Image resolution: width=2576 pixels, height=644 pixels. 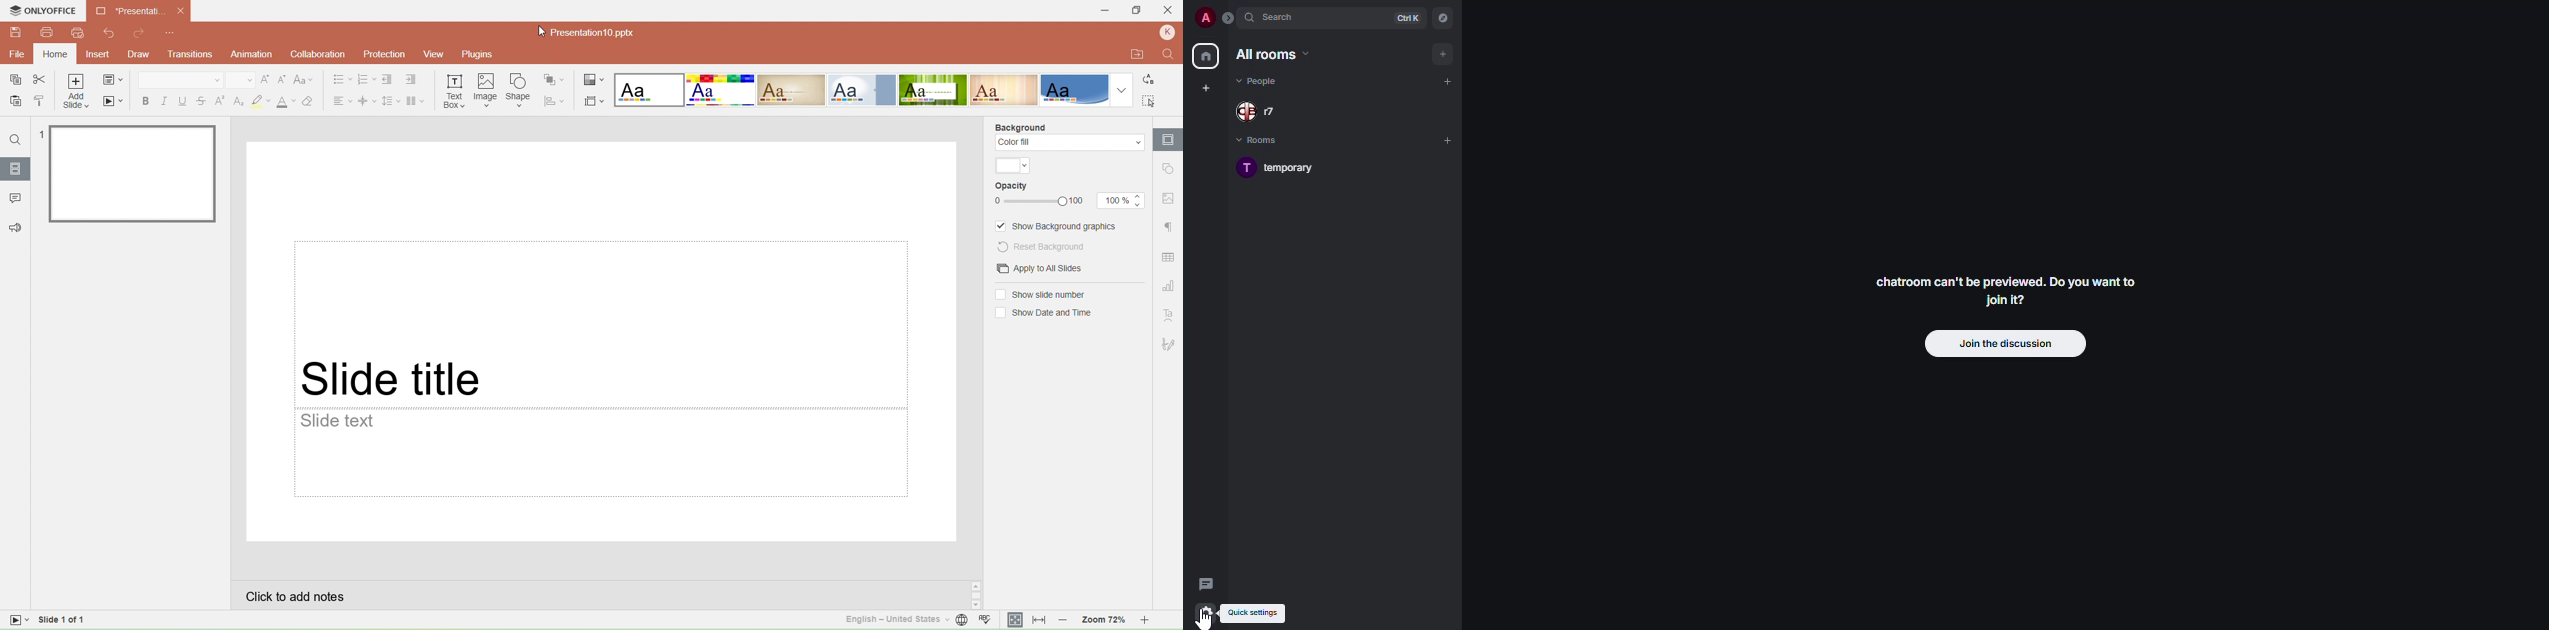 What do you see at coordinates (1134, 54) in the screenshot?
I see `Open file location` at bounding box center [1134, 54].